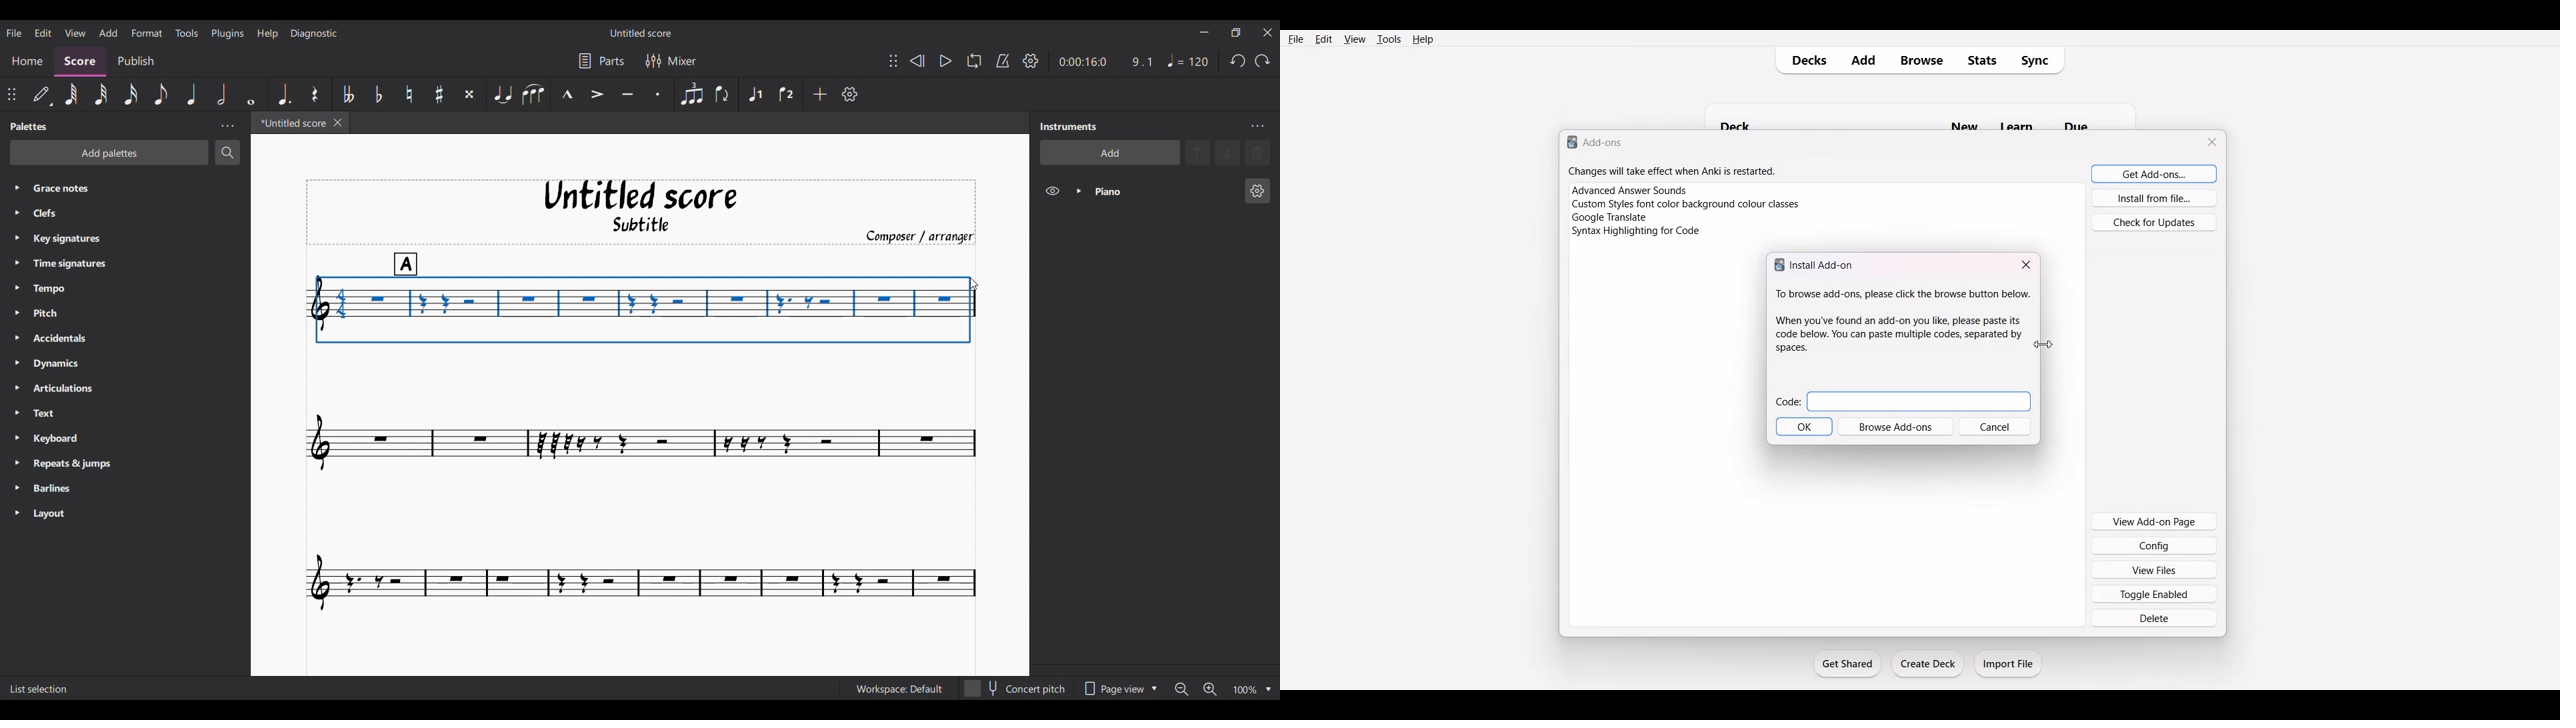 This screenshot has width=2576, height=728. Describe the element at coordinates (1181, 690) in the screenshot. I see `Zoom out` at that location.